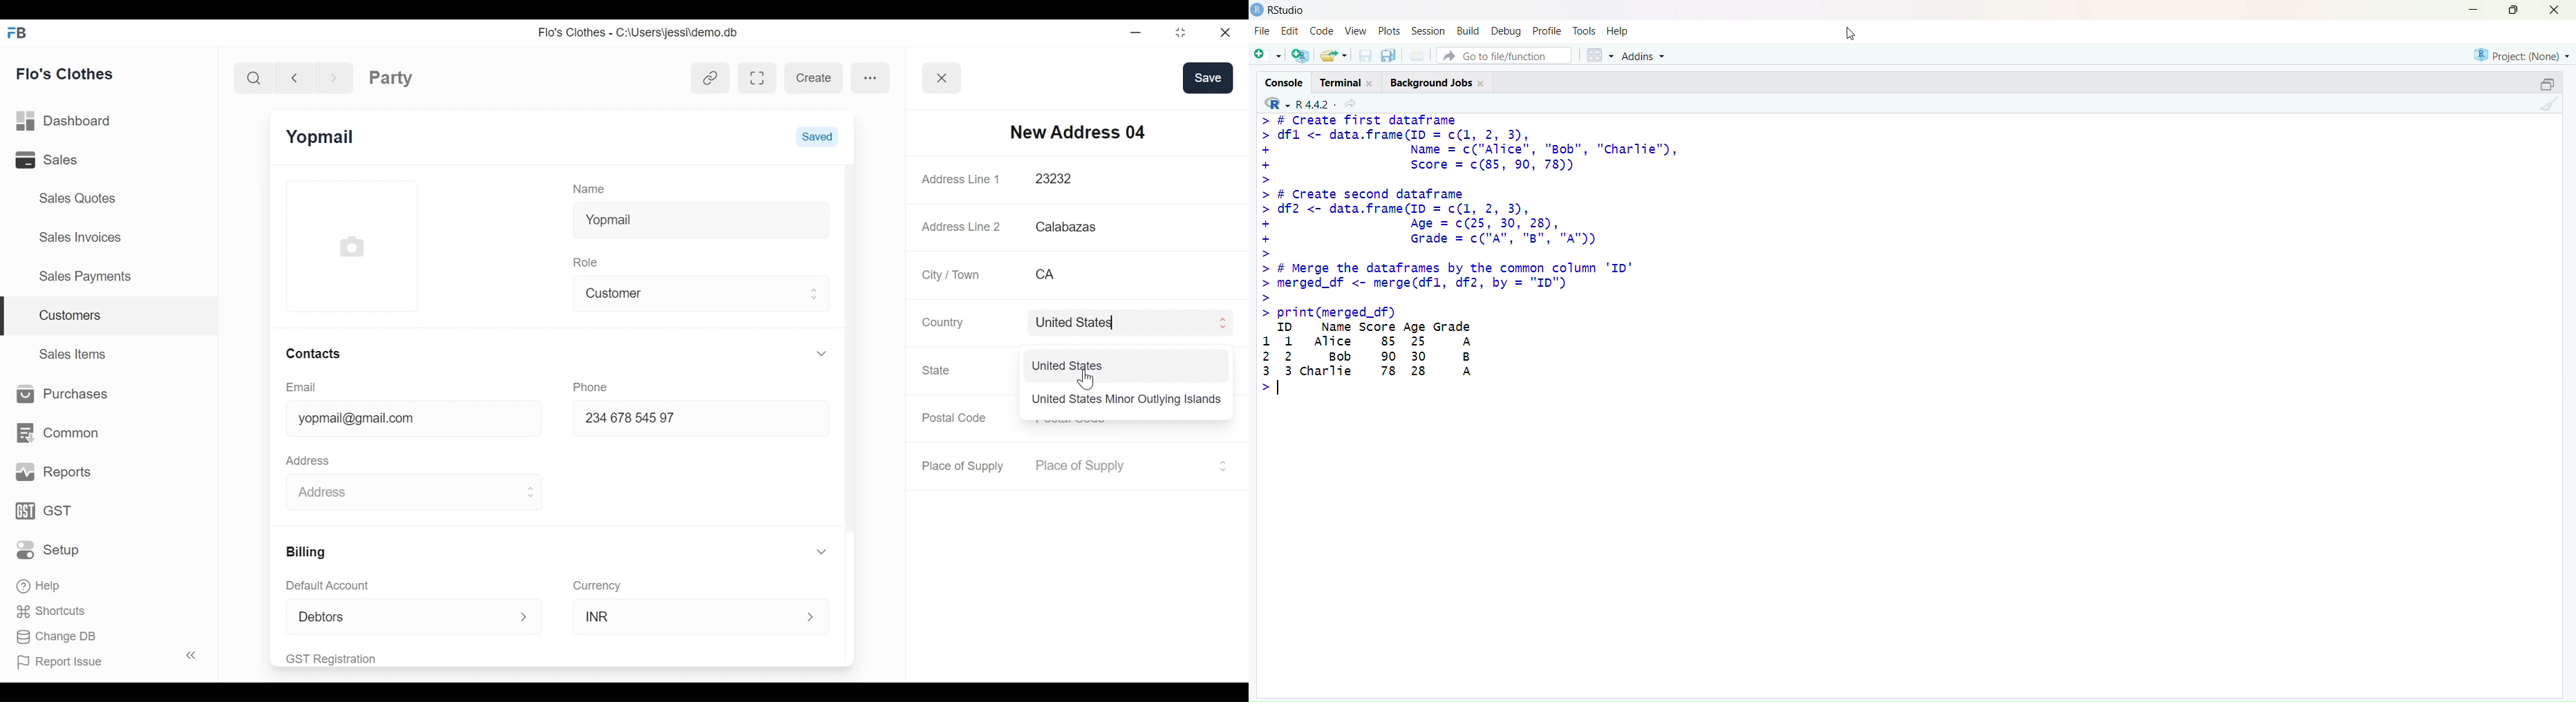  Describe the element at coordinates (812, 617) in the screenshot. I see `Expand` at that location.